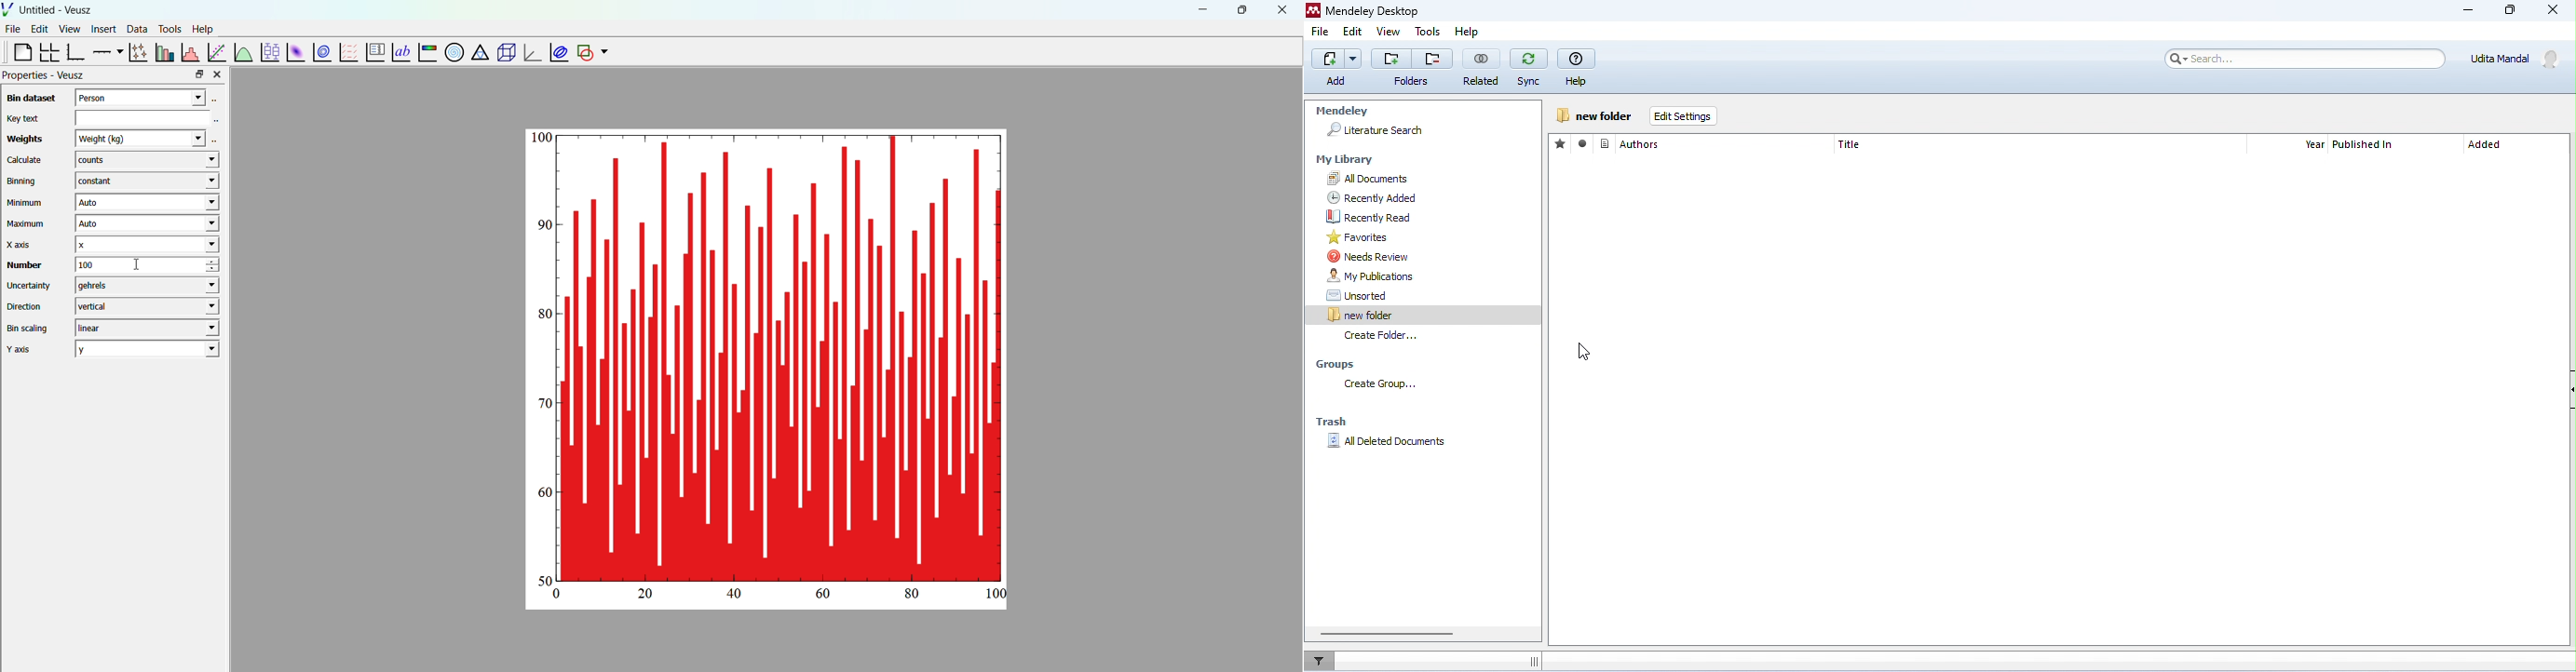 This screenshot has width=2576, height=672. I want to click on recently added, so click(1429, 198).